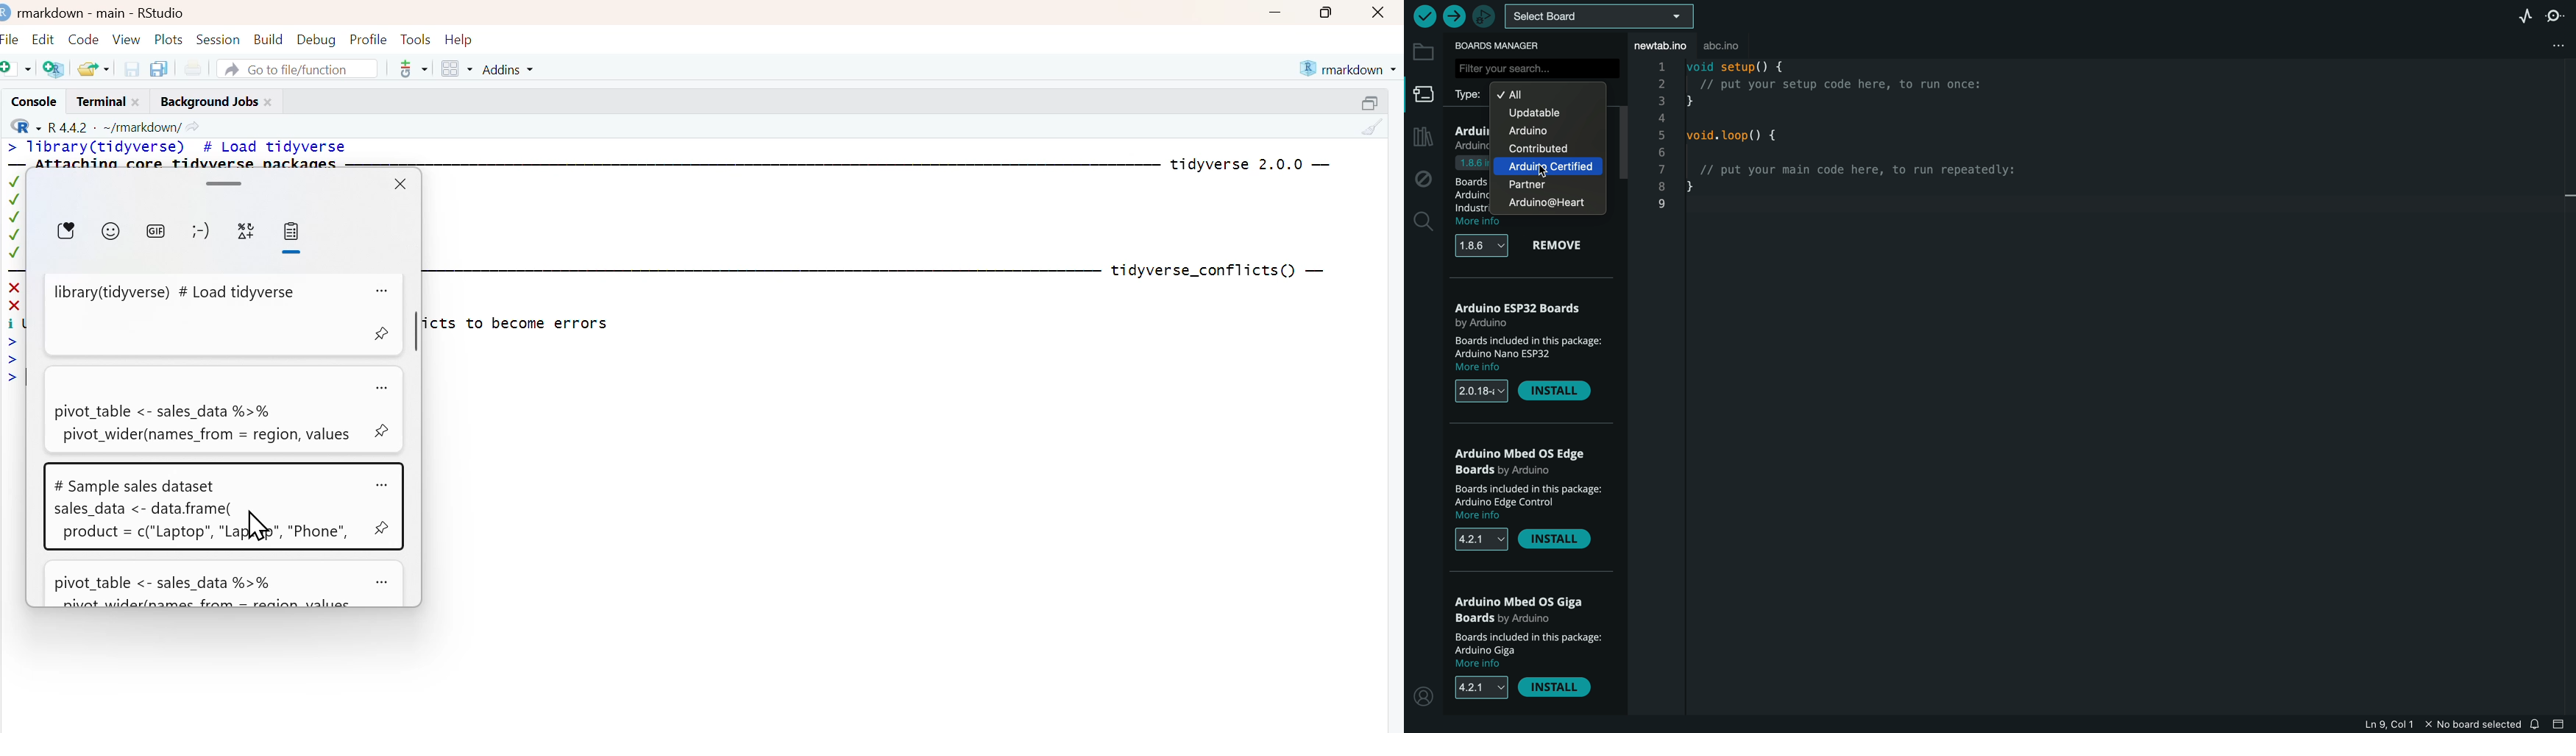  I want to click on options, so click(383, 288).